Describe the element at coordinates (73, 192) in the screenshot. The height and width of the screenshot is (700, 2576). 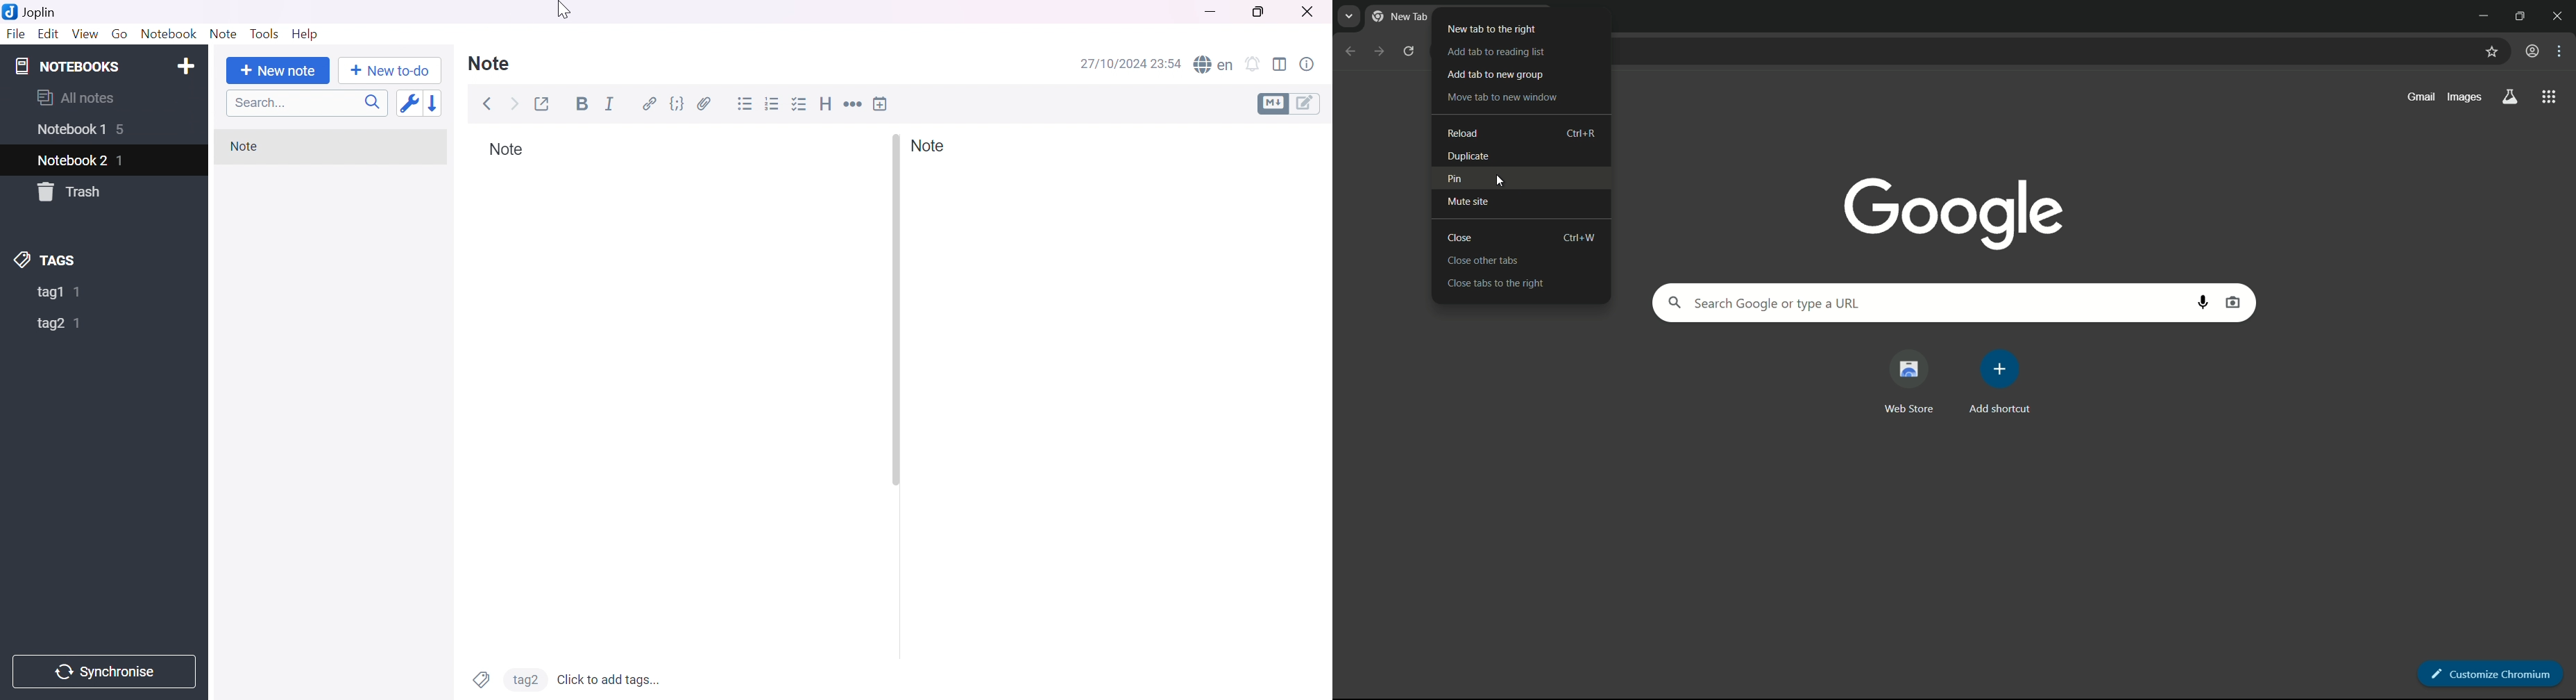
I see `Trash` at that location.